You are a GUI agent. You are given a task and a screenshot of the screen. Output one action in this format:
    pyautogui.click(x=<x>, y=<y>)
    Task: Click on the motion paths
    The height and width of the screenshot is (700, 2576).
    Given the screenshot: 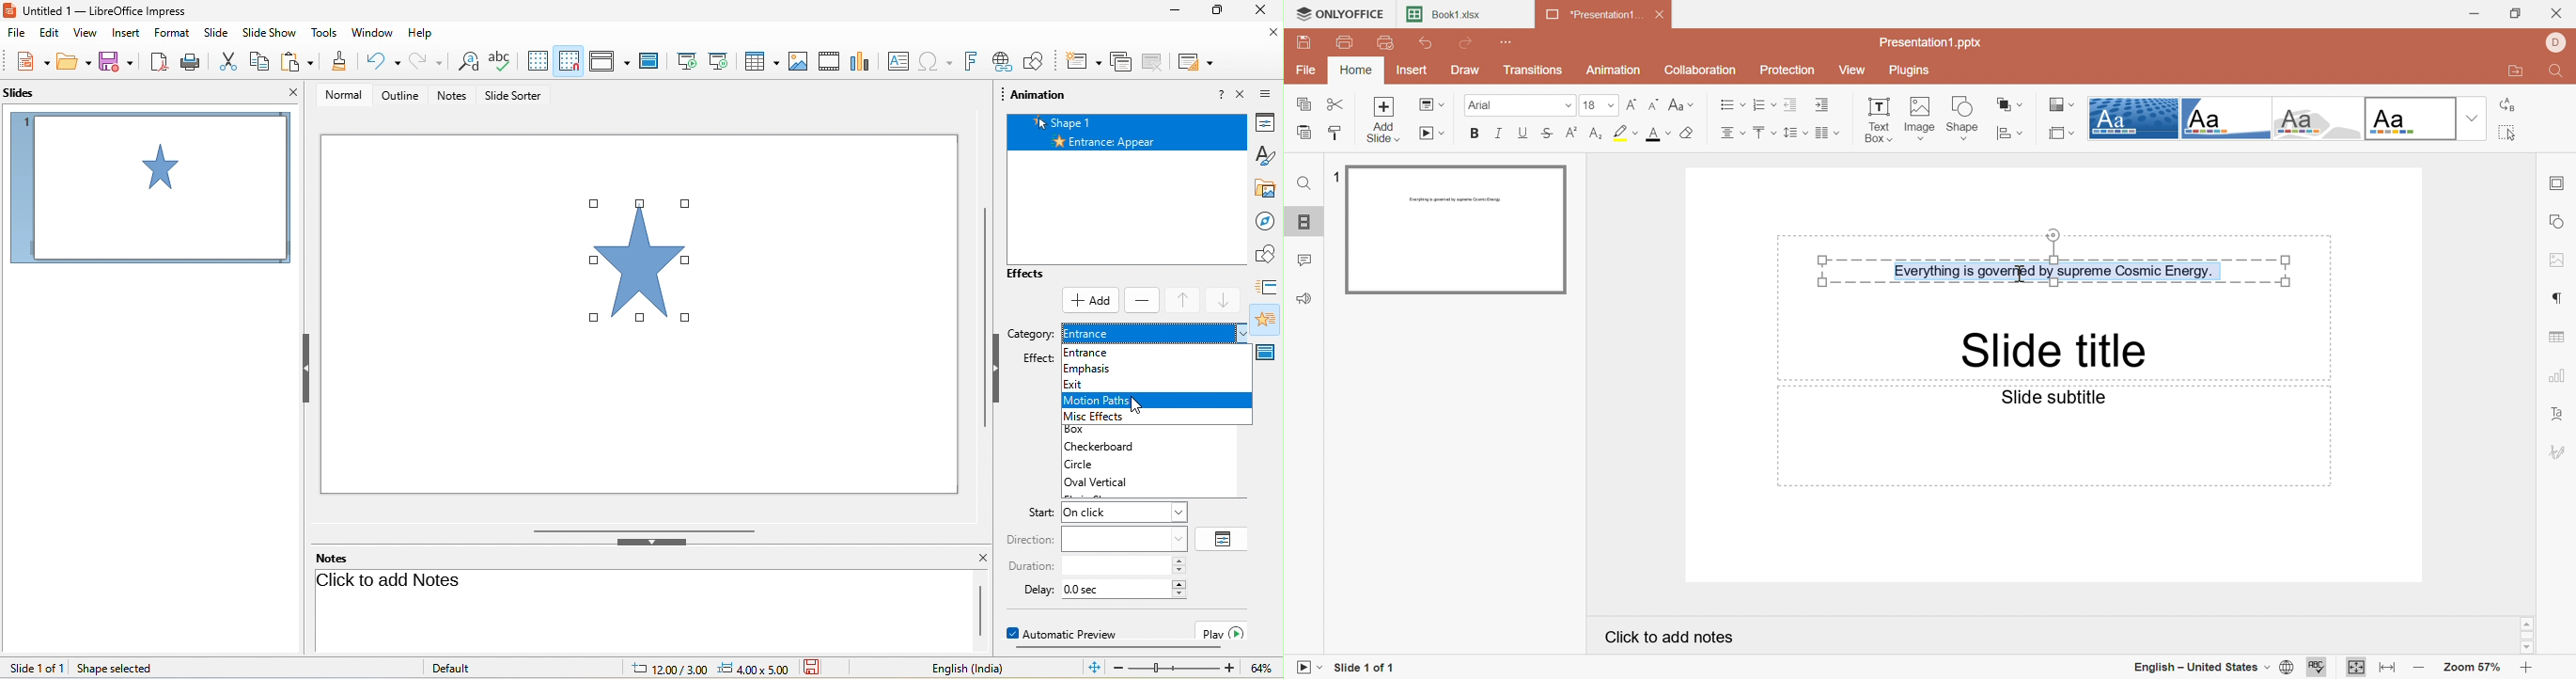 What is the action you would take?
    pyautogui.click(x=1157, y=400)
    